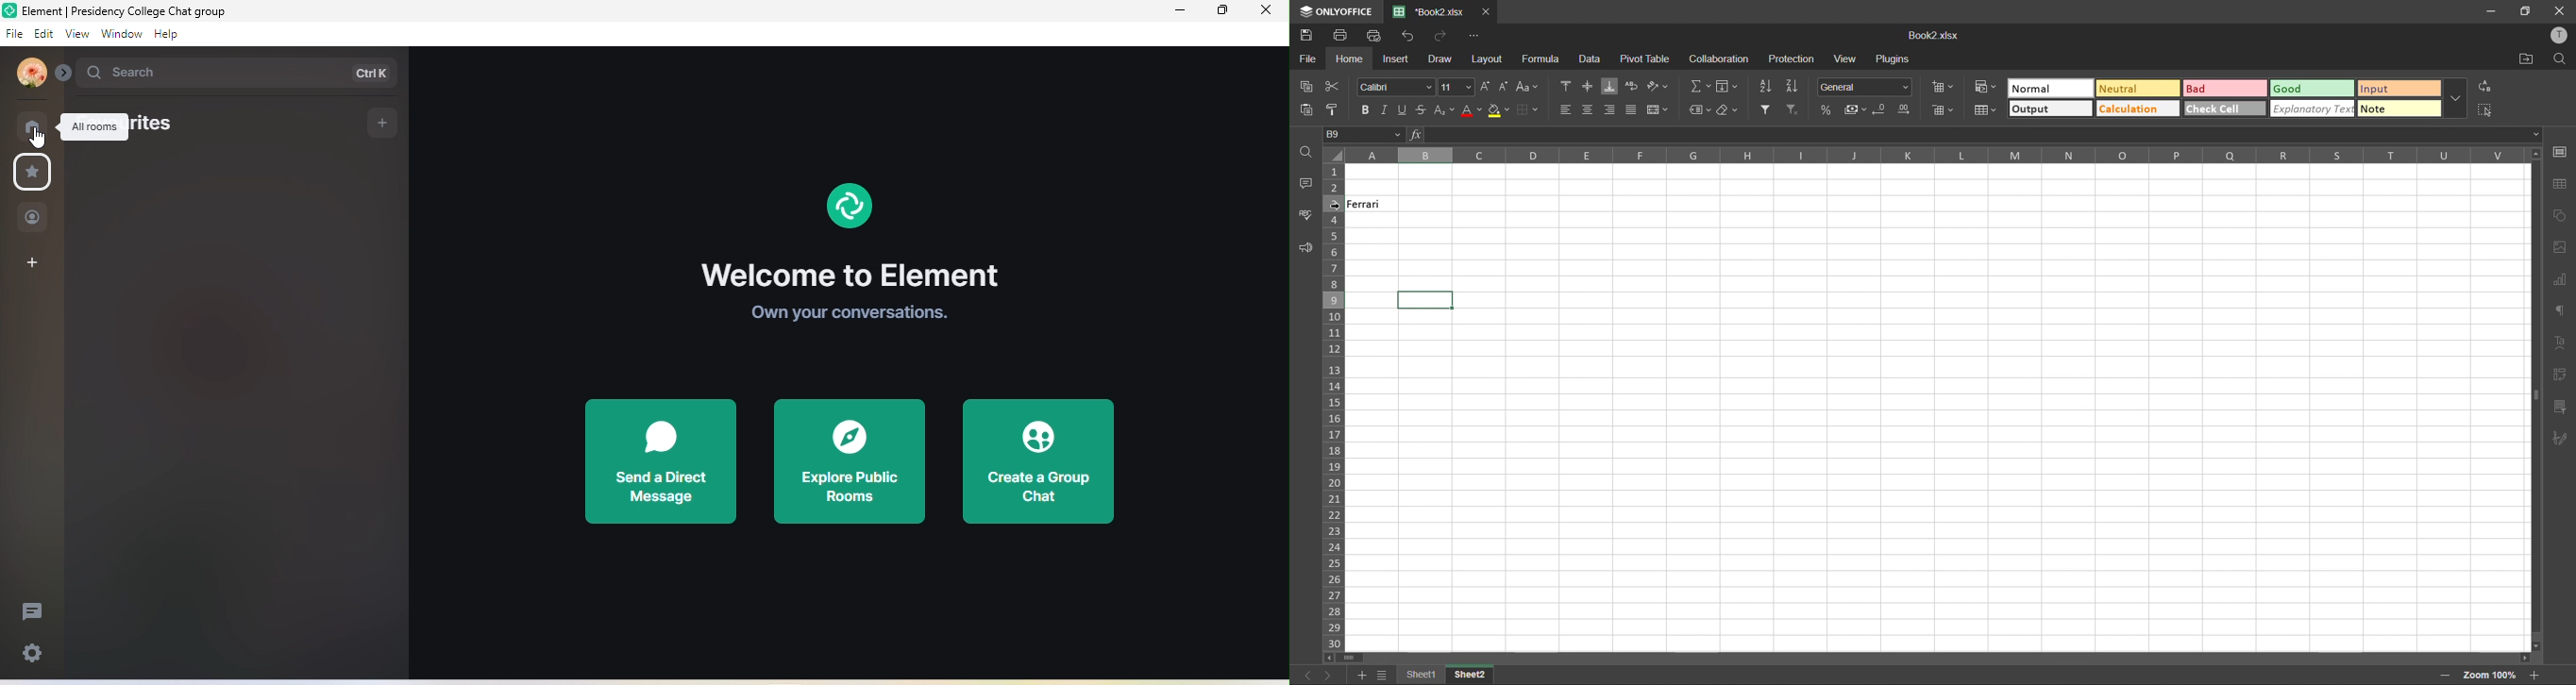 Image resolution: width=2576 pixels, height=700 pixels. I want to click on number format, so click(1865, 87).